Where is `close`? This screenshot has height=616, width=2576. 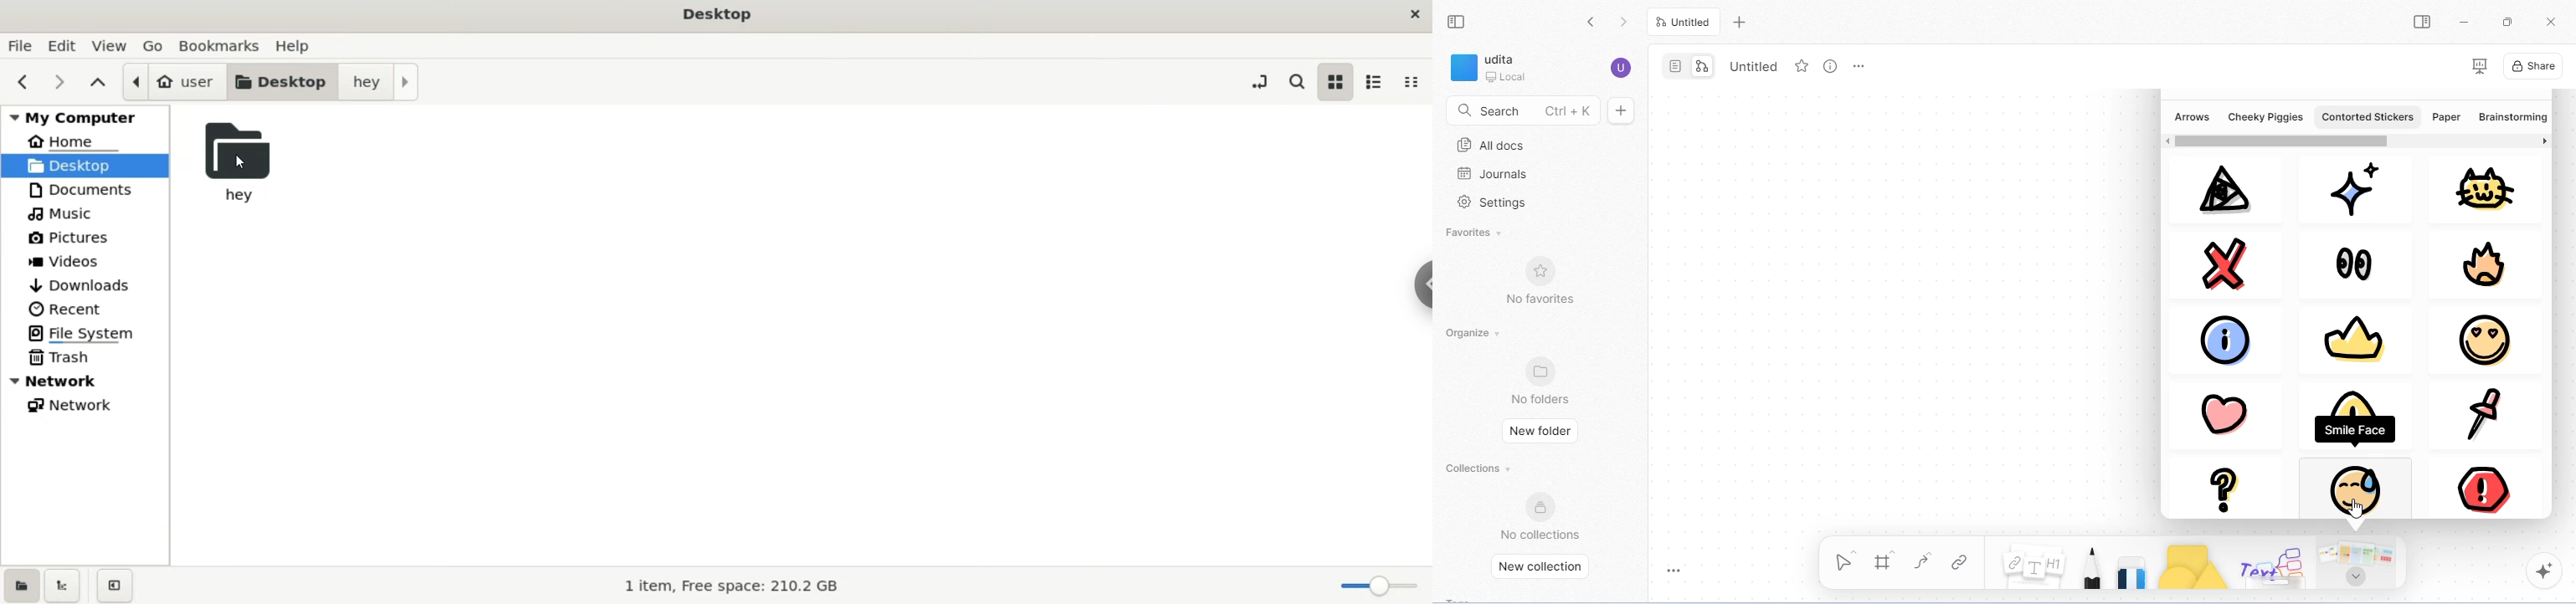 close is located at coordinates (1411, 12).